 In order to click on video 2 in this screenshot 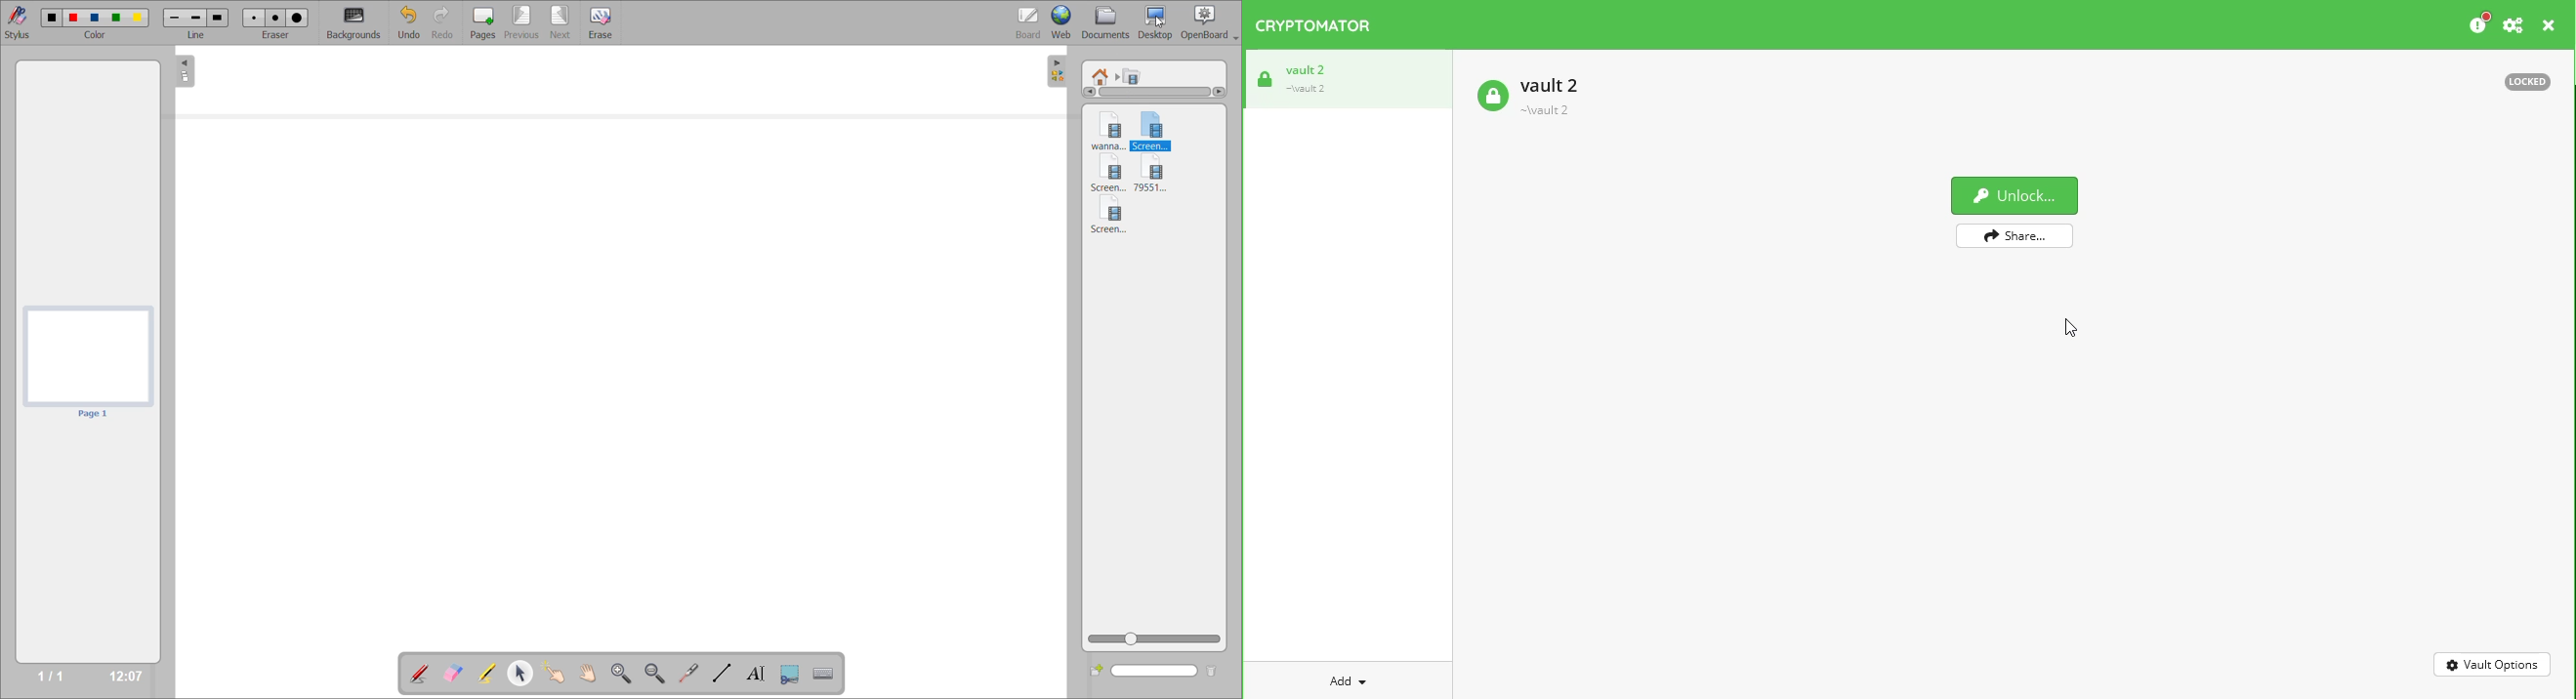, I will do `click(1156, 129)`.